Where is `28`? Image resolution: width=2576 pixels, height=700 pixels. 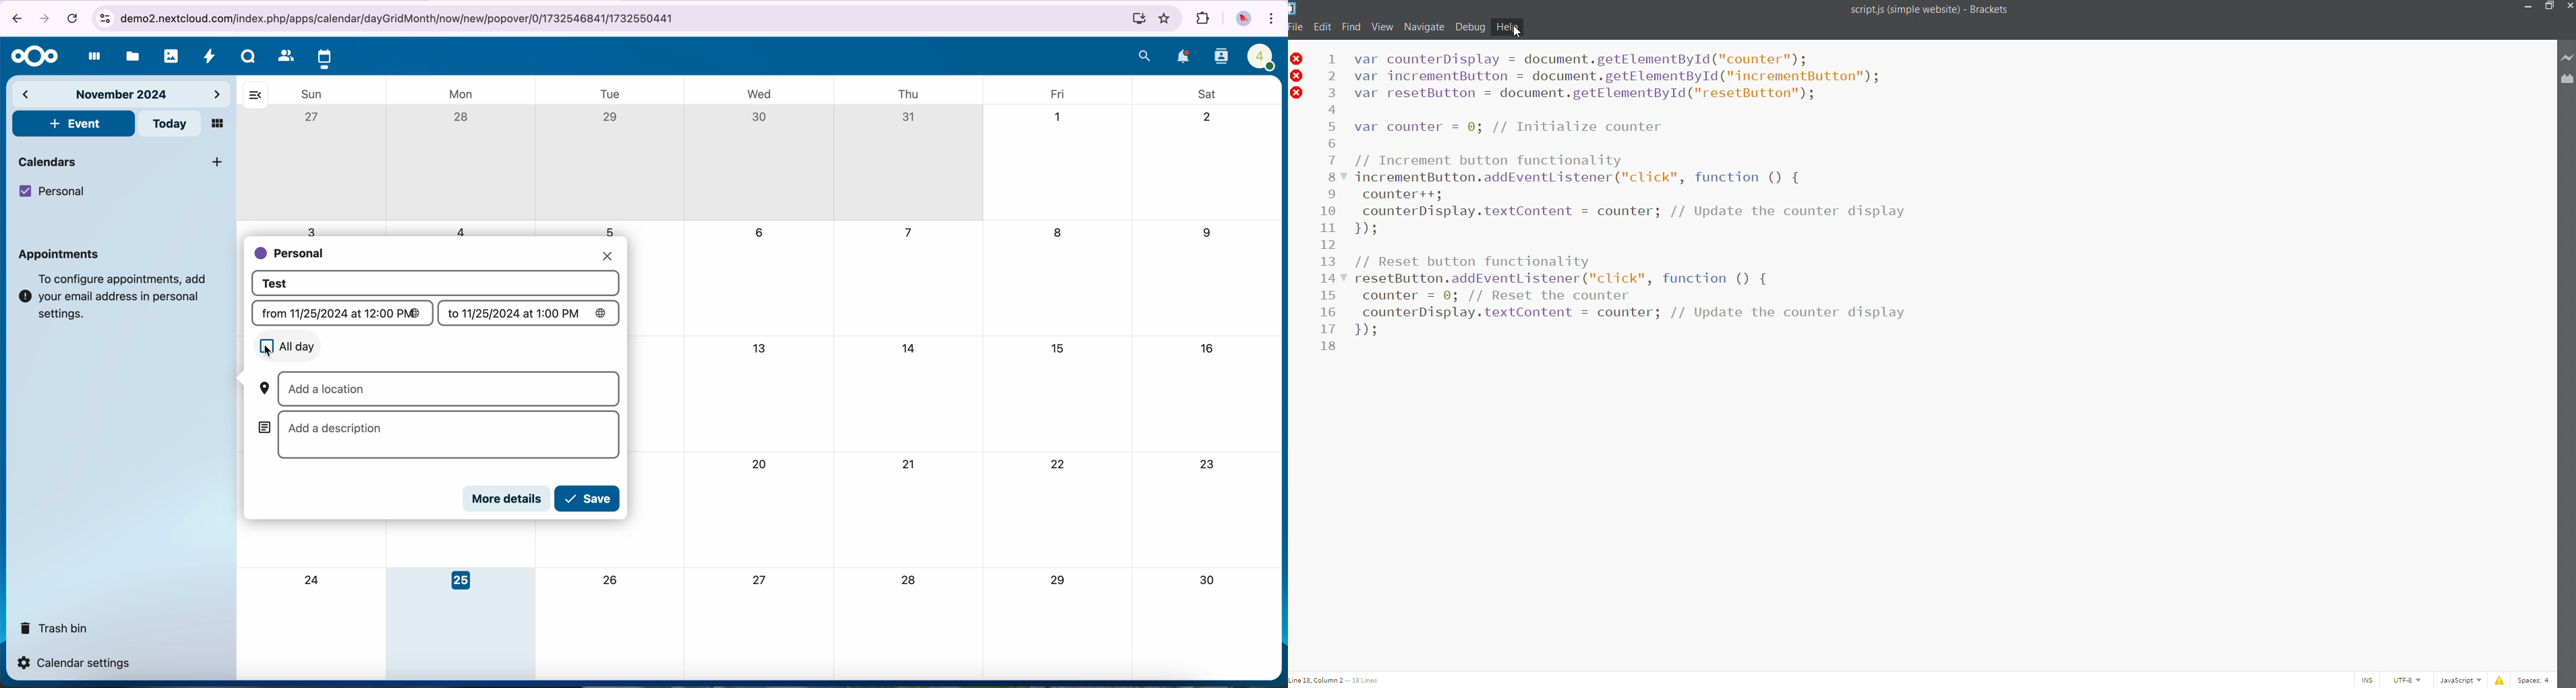 28 is located at coordinates (909, 581).